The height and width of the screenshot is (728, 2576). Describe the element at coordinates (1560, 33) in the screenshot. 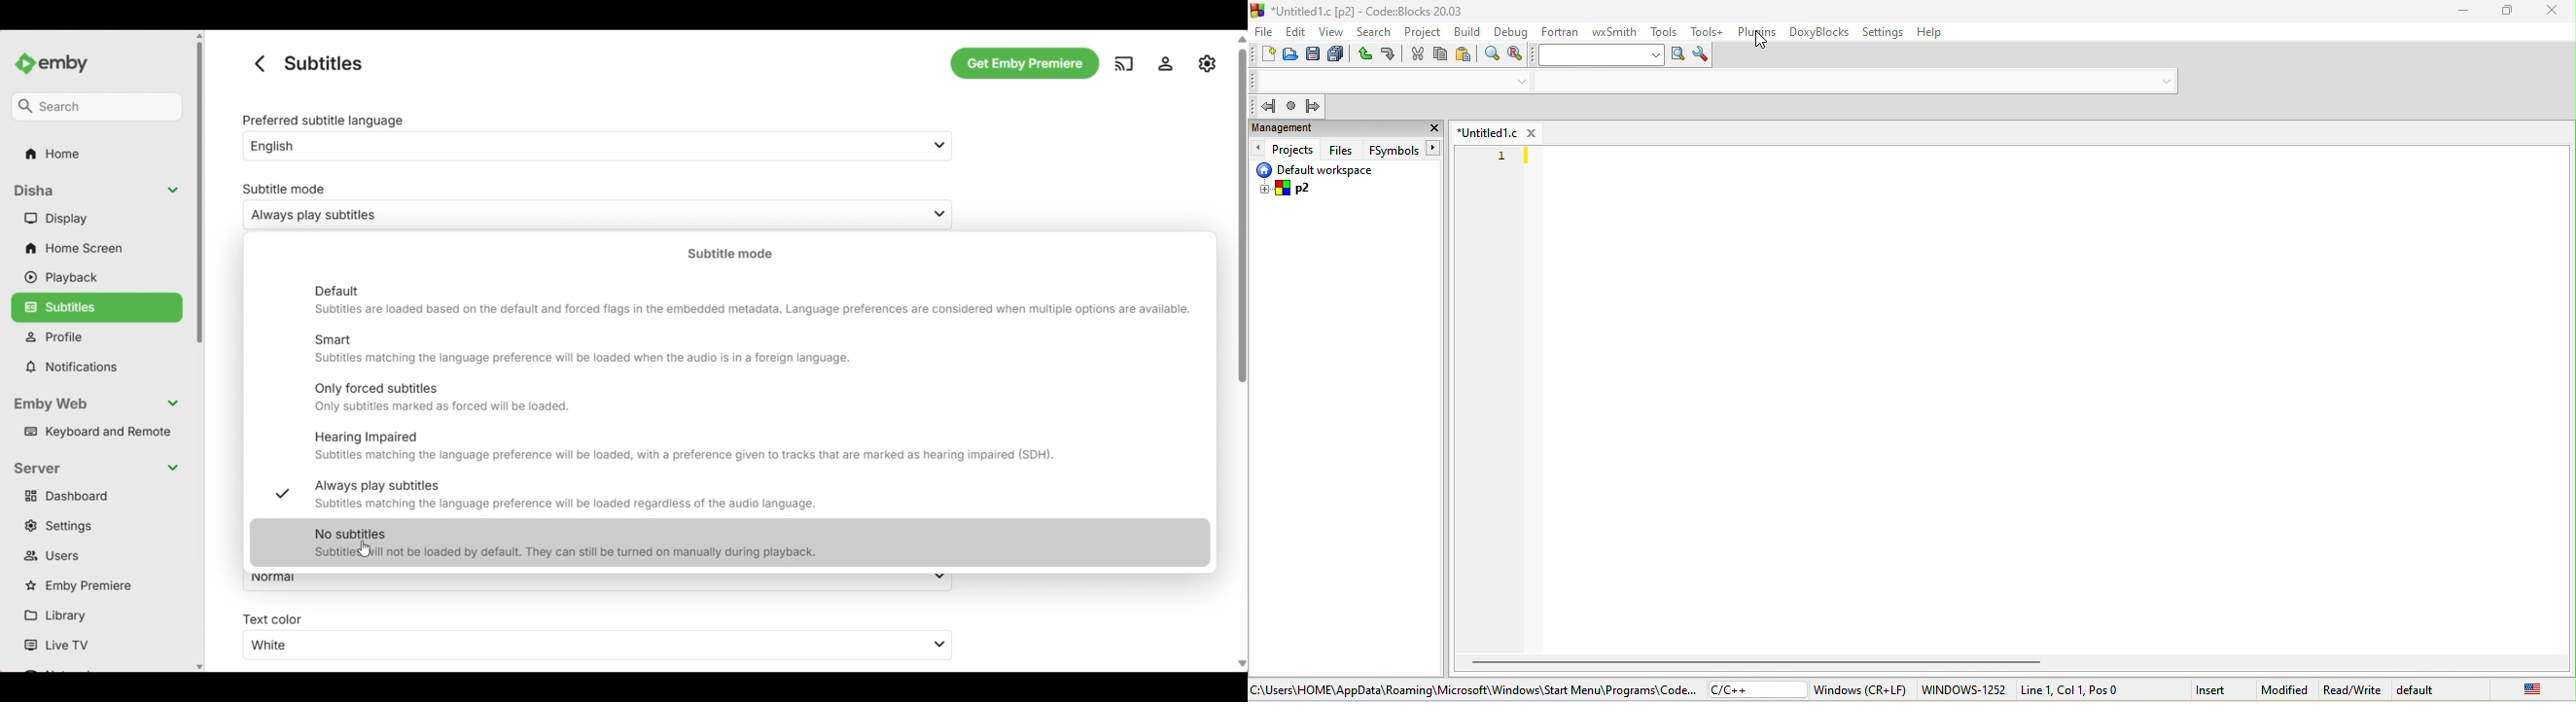

I see `fortran` at that location.